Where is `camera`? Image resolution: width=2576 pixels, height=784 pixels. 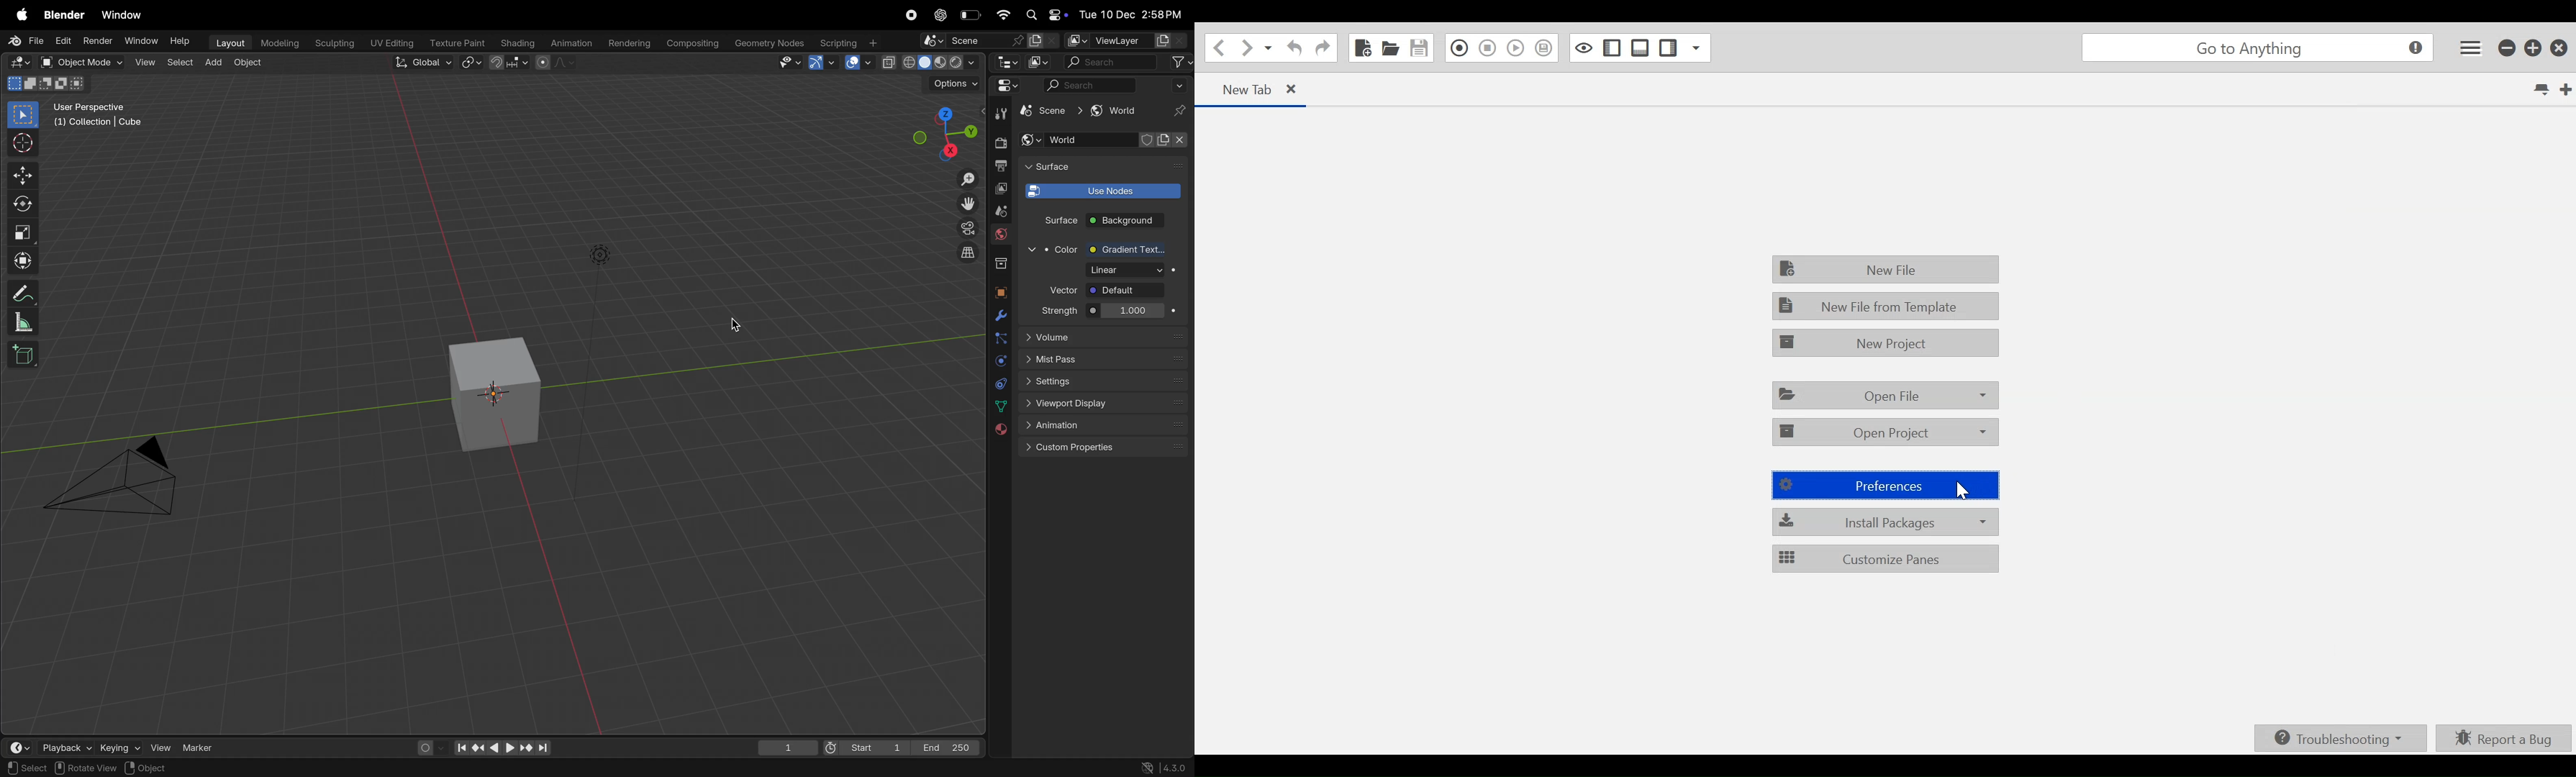 camera is located at coordinates (965, 228).